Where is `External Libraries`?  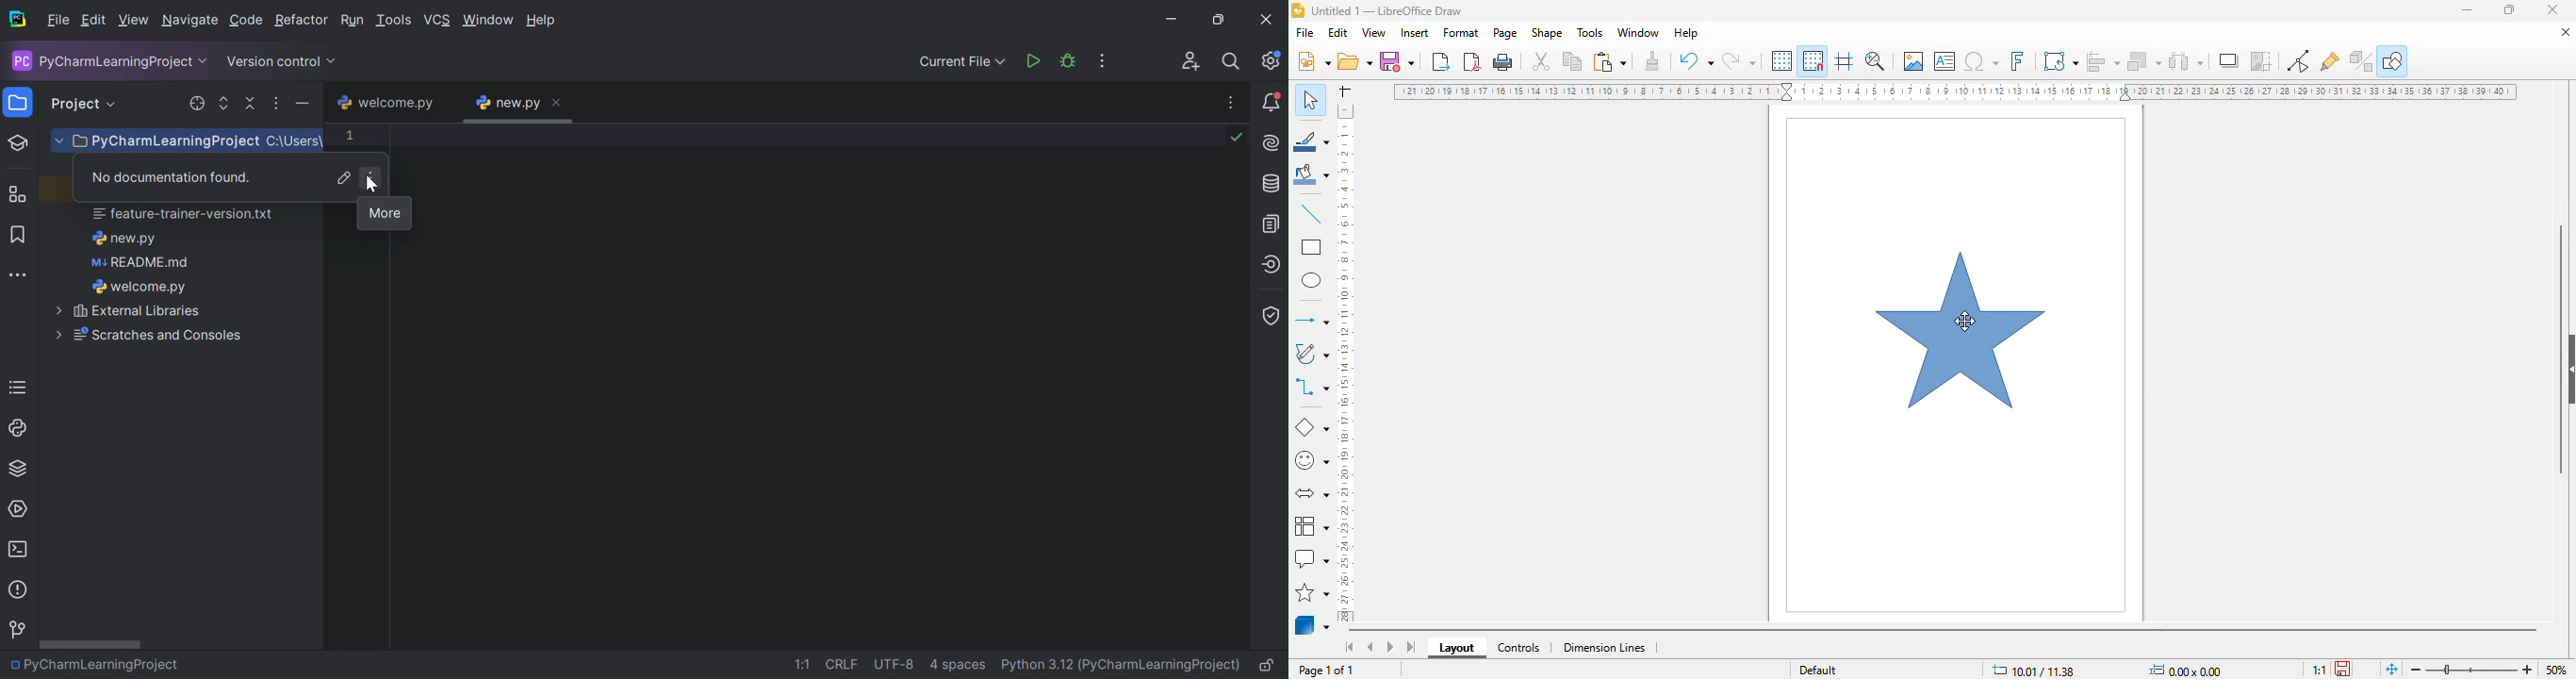
External Libraries is located at coordinates (127, 311).